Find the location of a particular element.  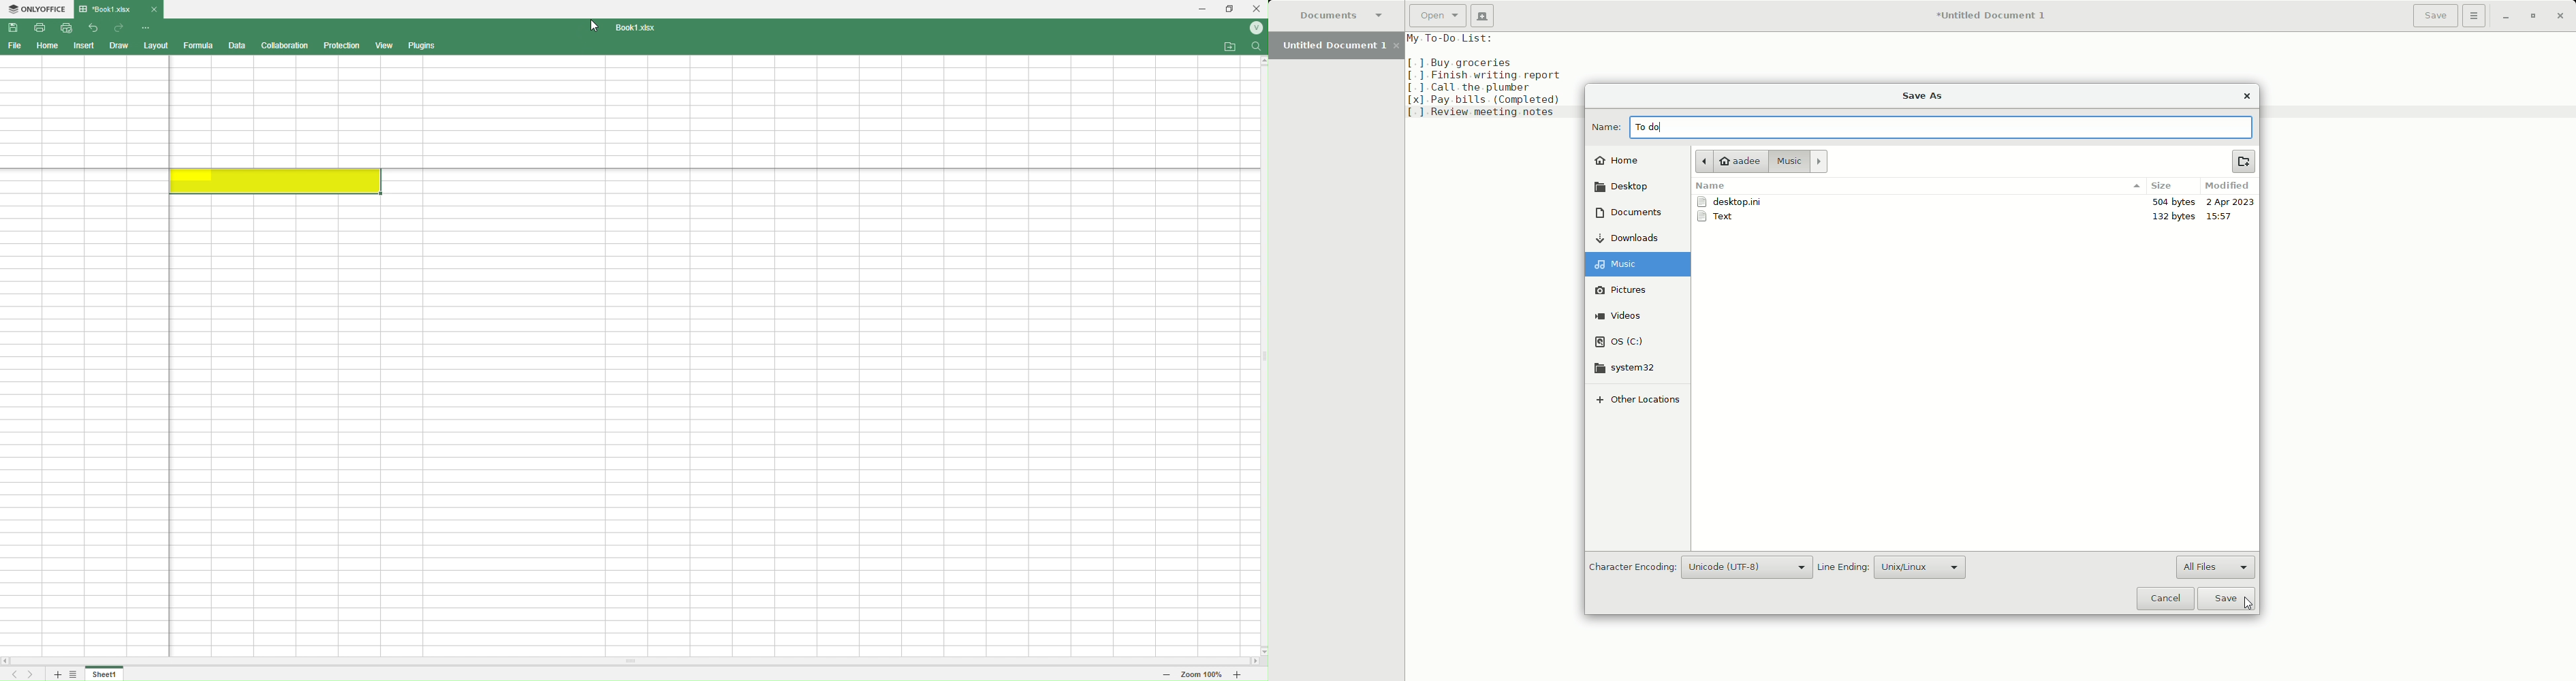

Find is located at coordinates (1257, 49).